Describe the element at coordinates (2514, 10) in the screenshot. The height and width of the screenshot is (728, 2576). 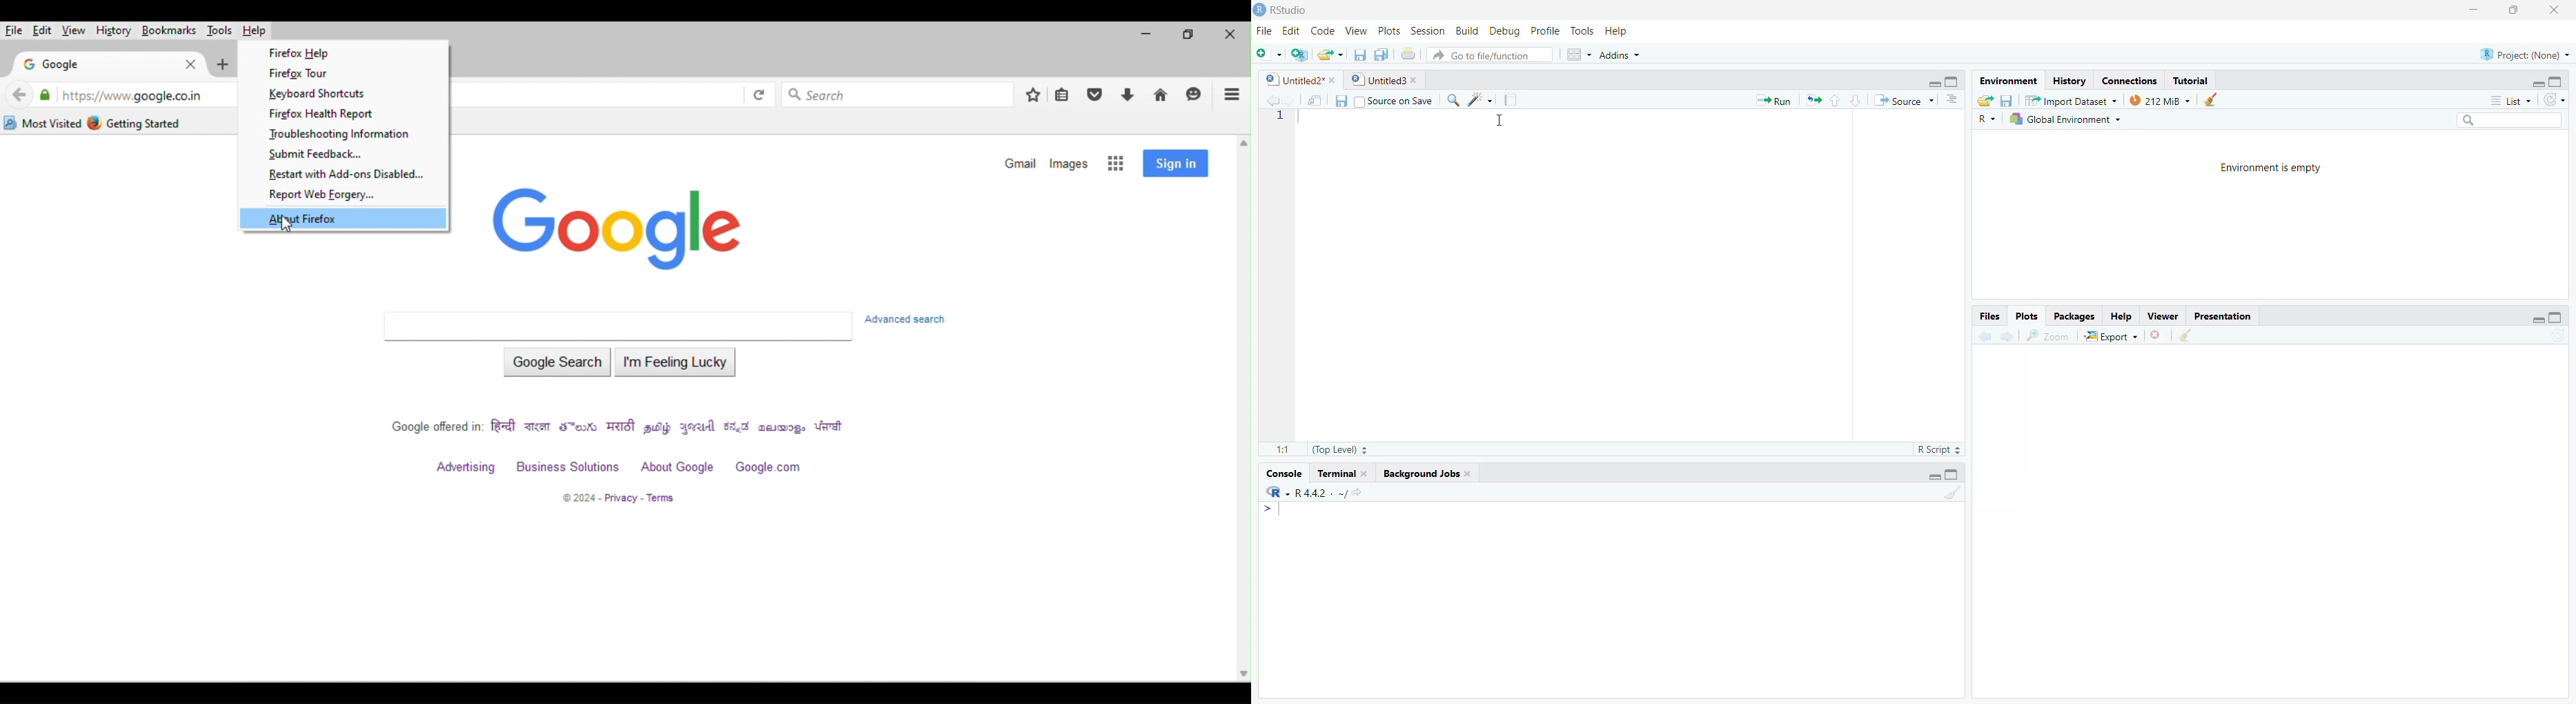
I see `maximize` at that location.